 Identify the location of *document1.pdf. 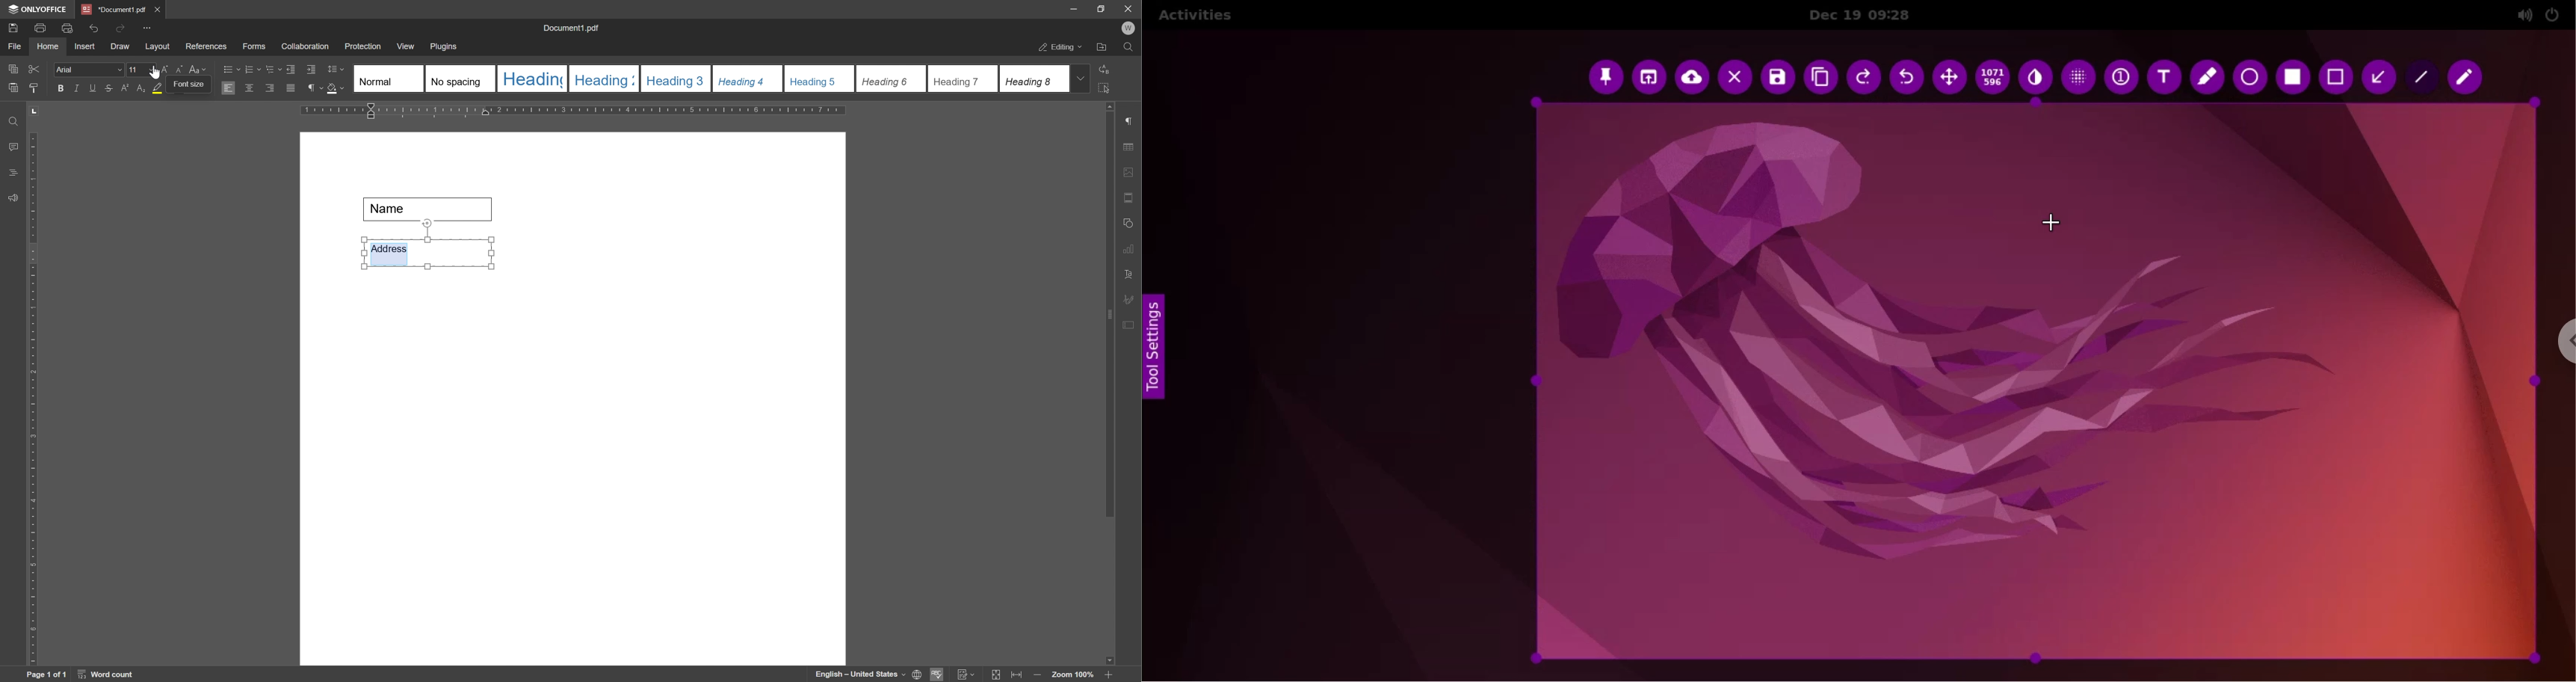
(114, 9).